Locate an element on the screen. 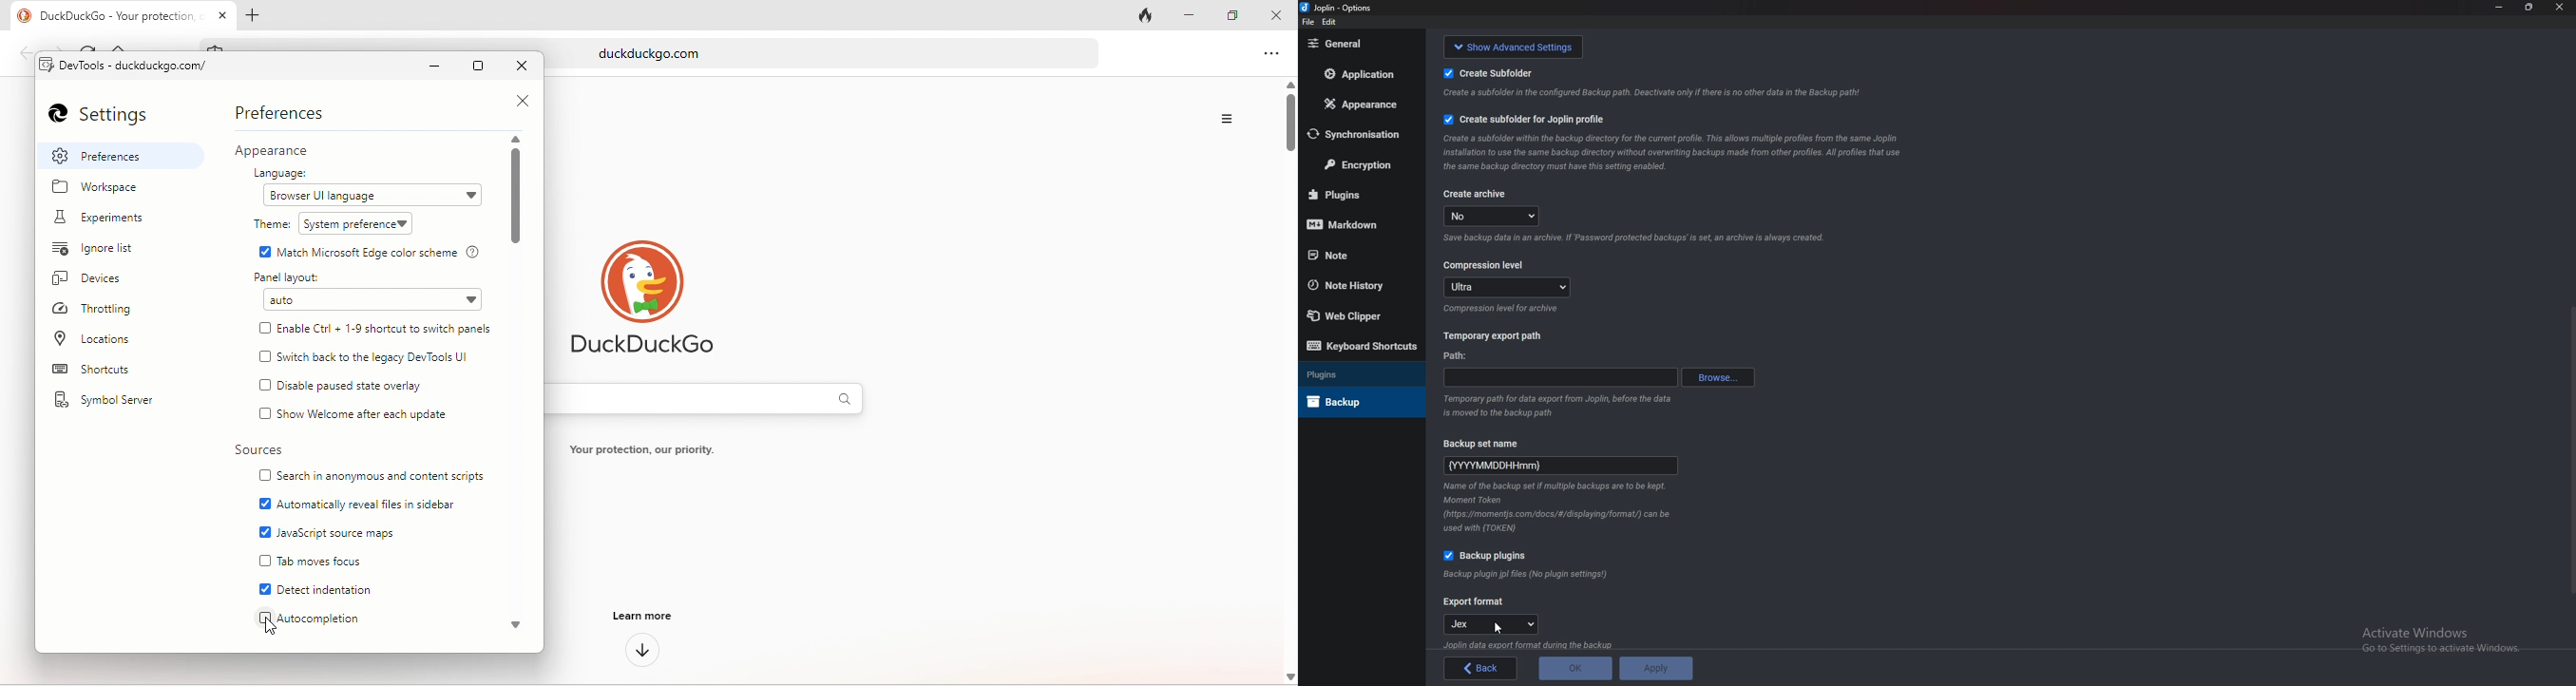 The image size is (2576, 700). duckduckgo.com is located at coordinates (858, 53).